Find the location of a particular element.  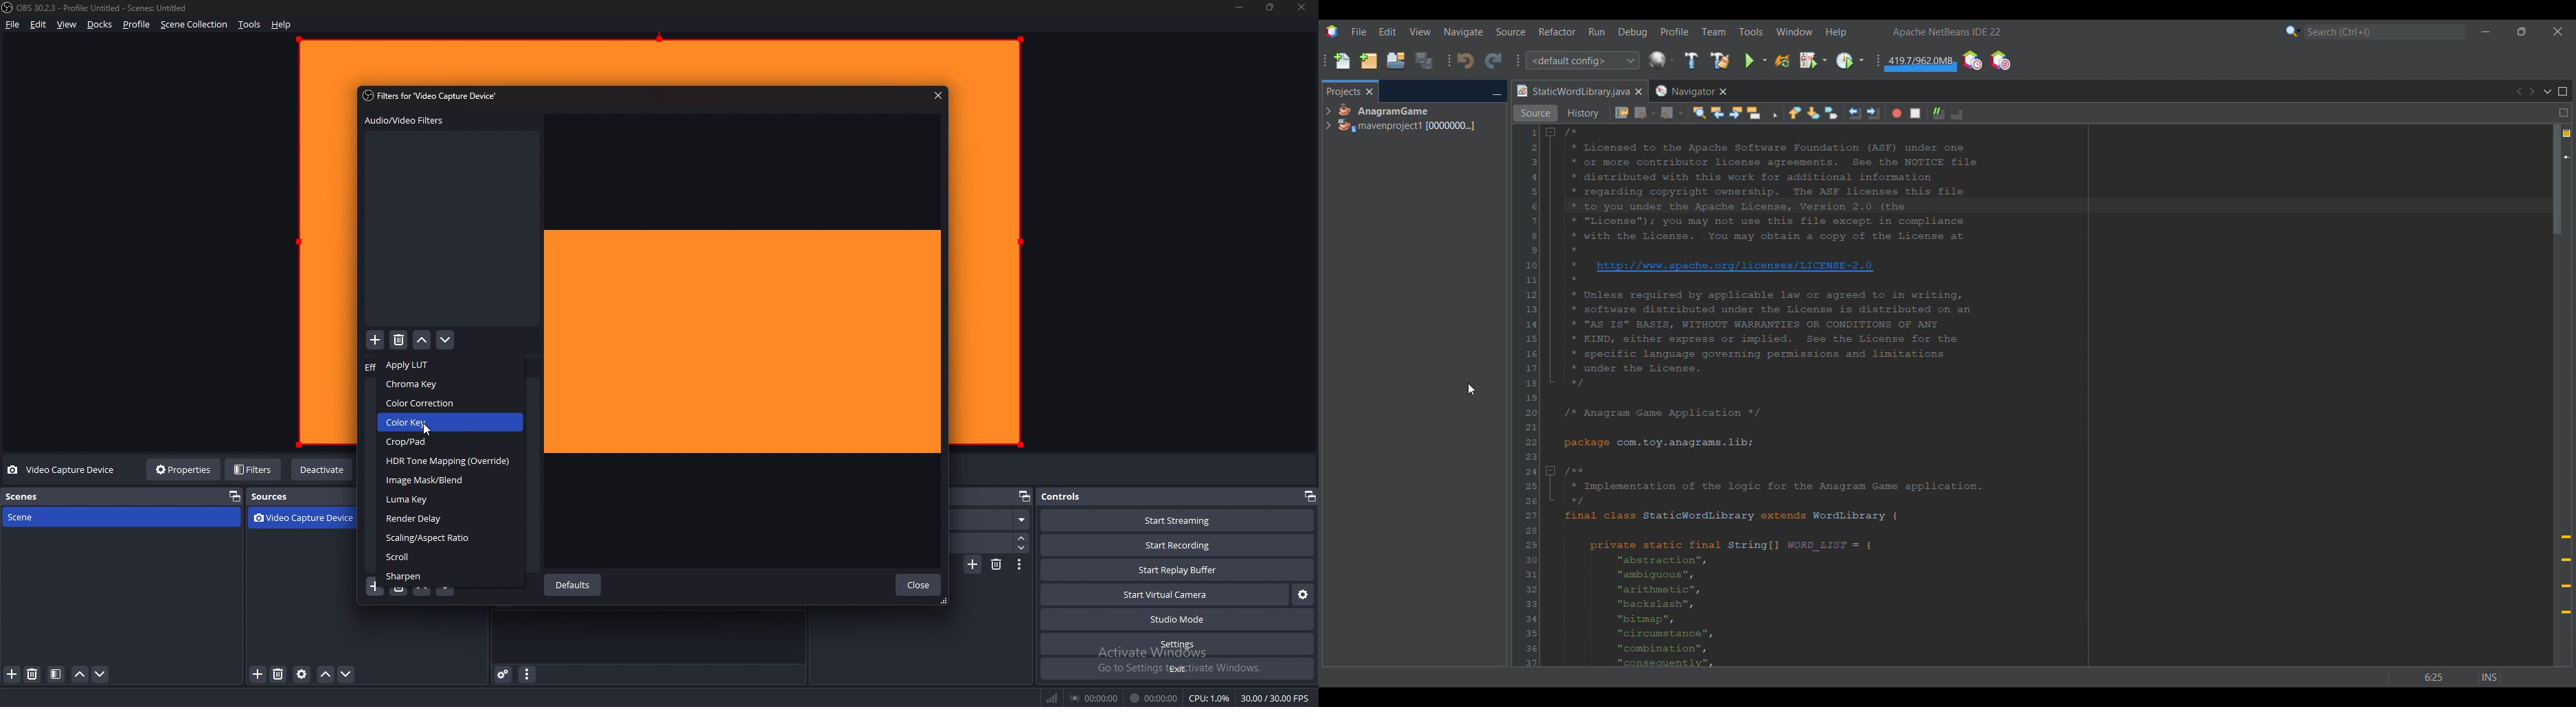

Back is located at coordinates (1645, 113).